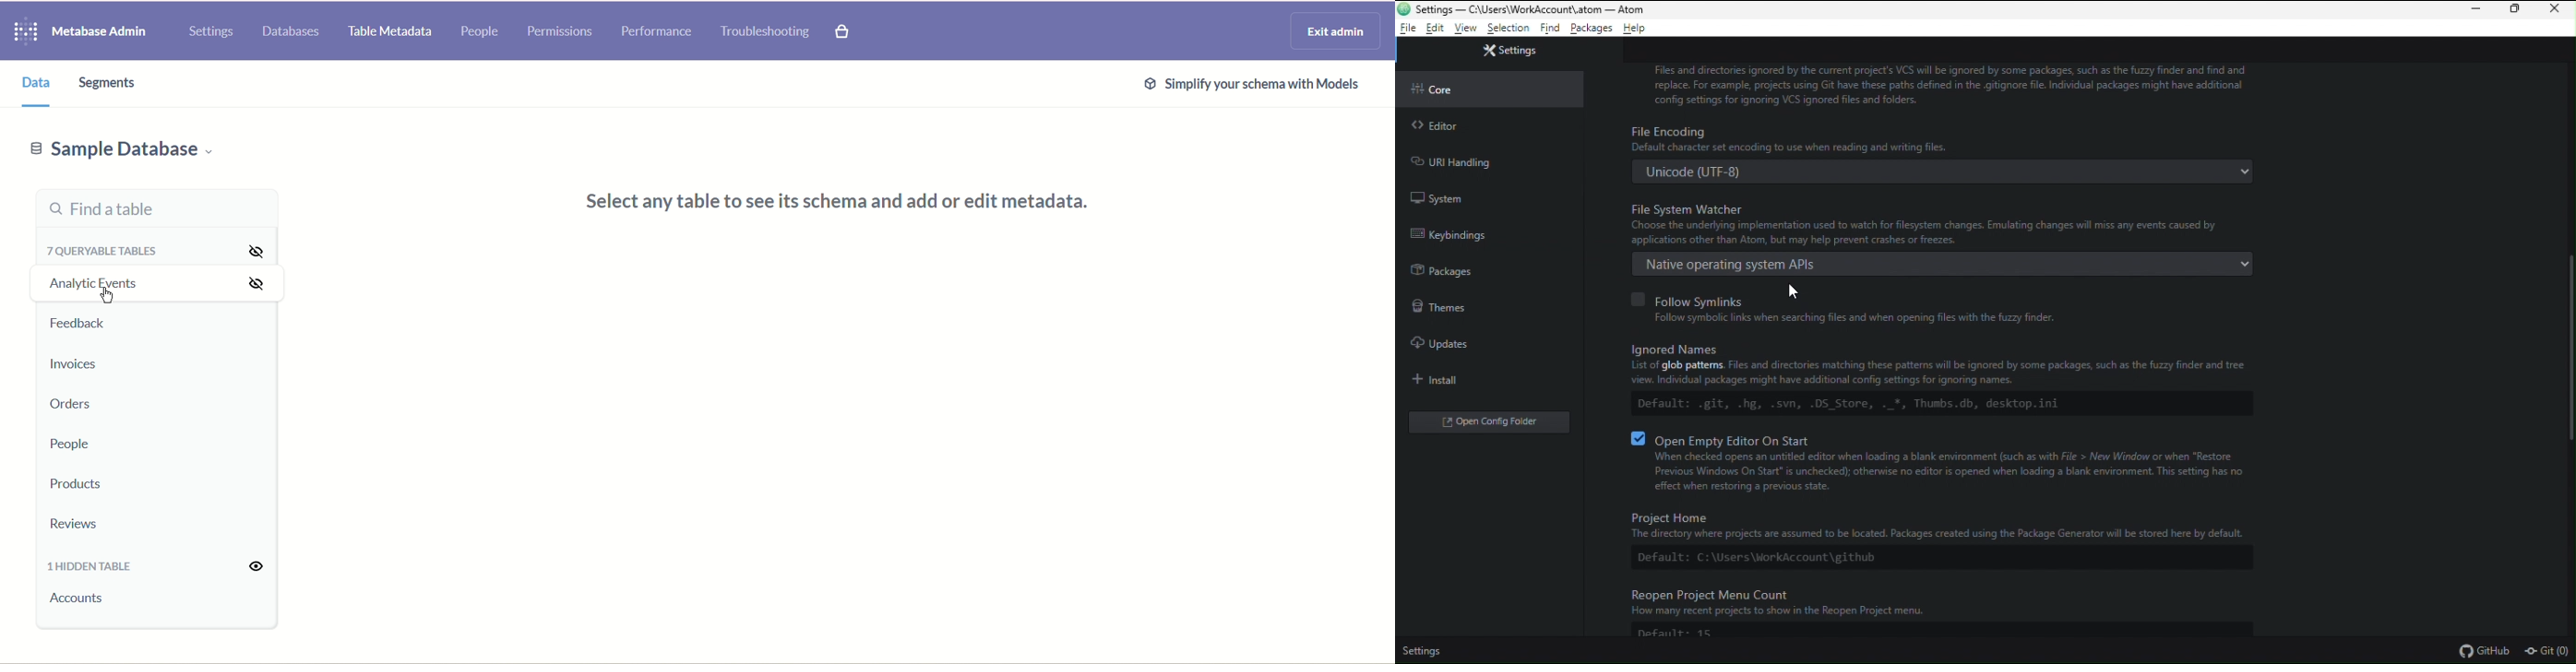  Describe the element at coordinates (1951, 615) in the screenshot. I see `Reopen project menu count` at that location.